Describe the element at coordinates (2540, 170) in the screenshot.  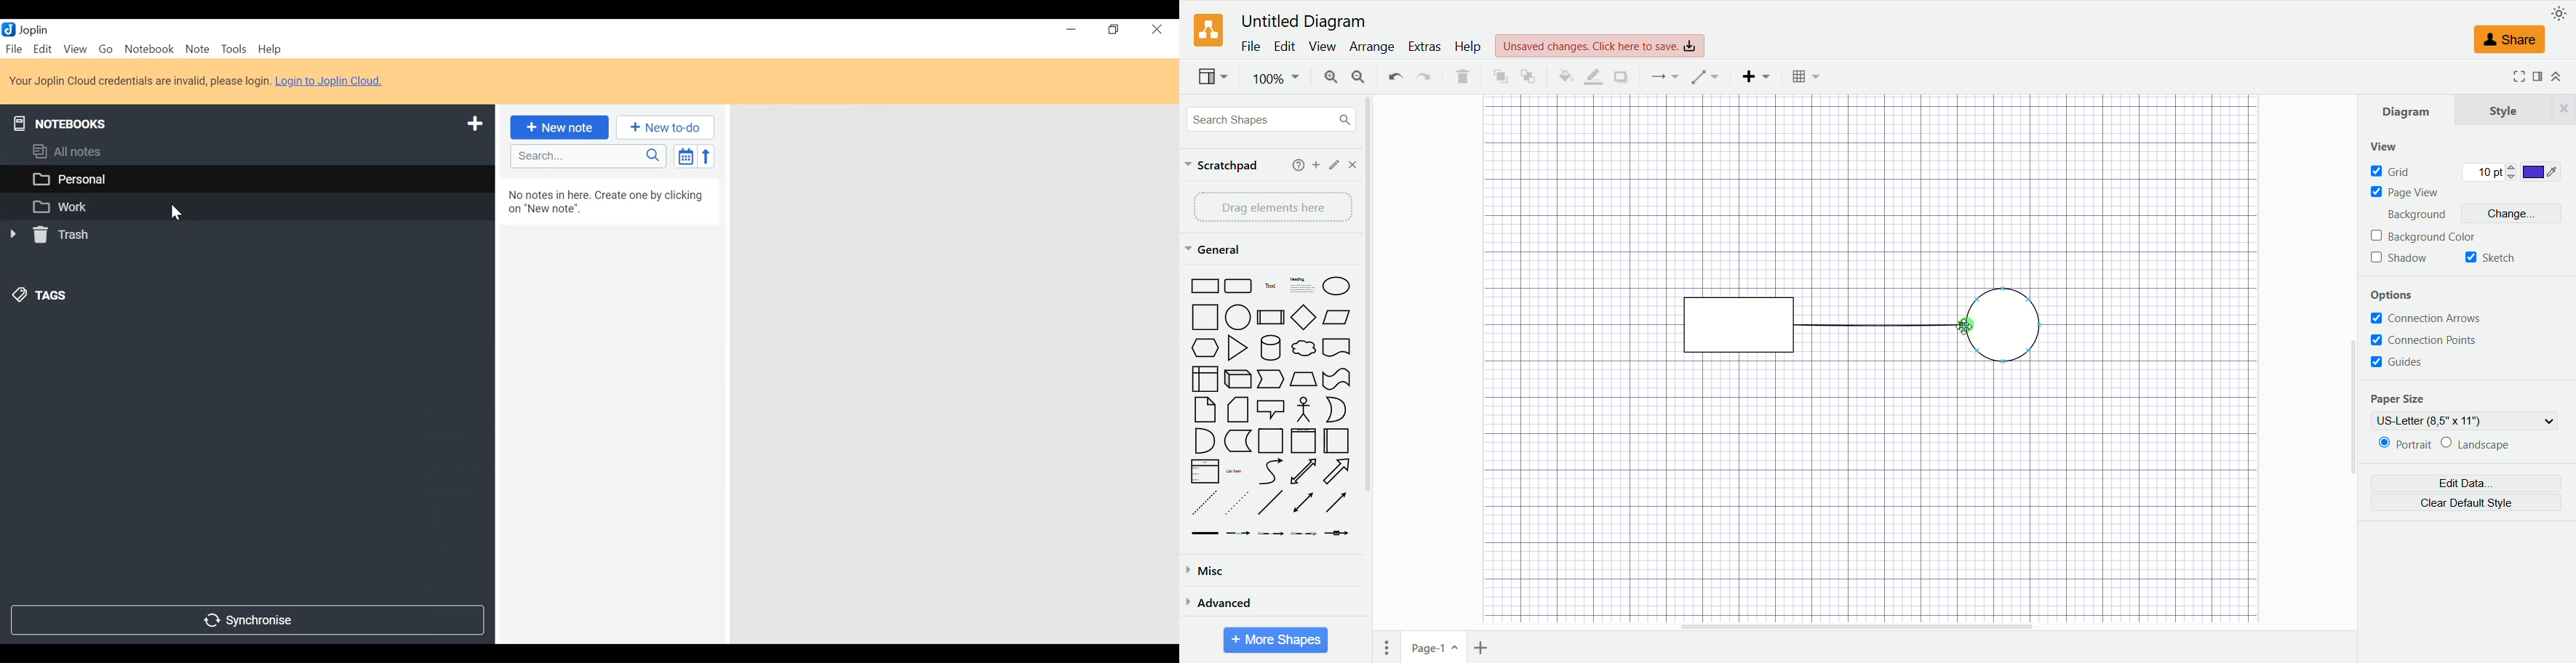
I see `color` at that location.